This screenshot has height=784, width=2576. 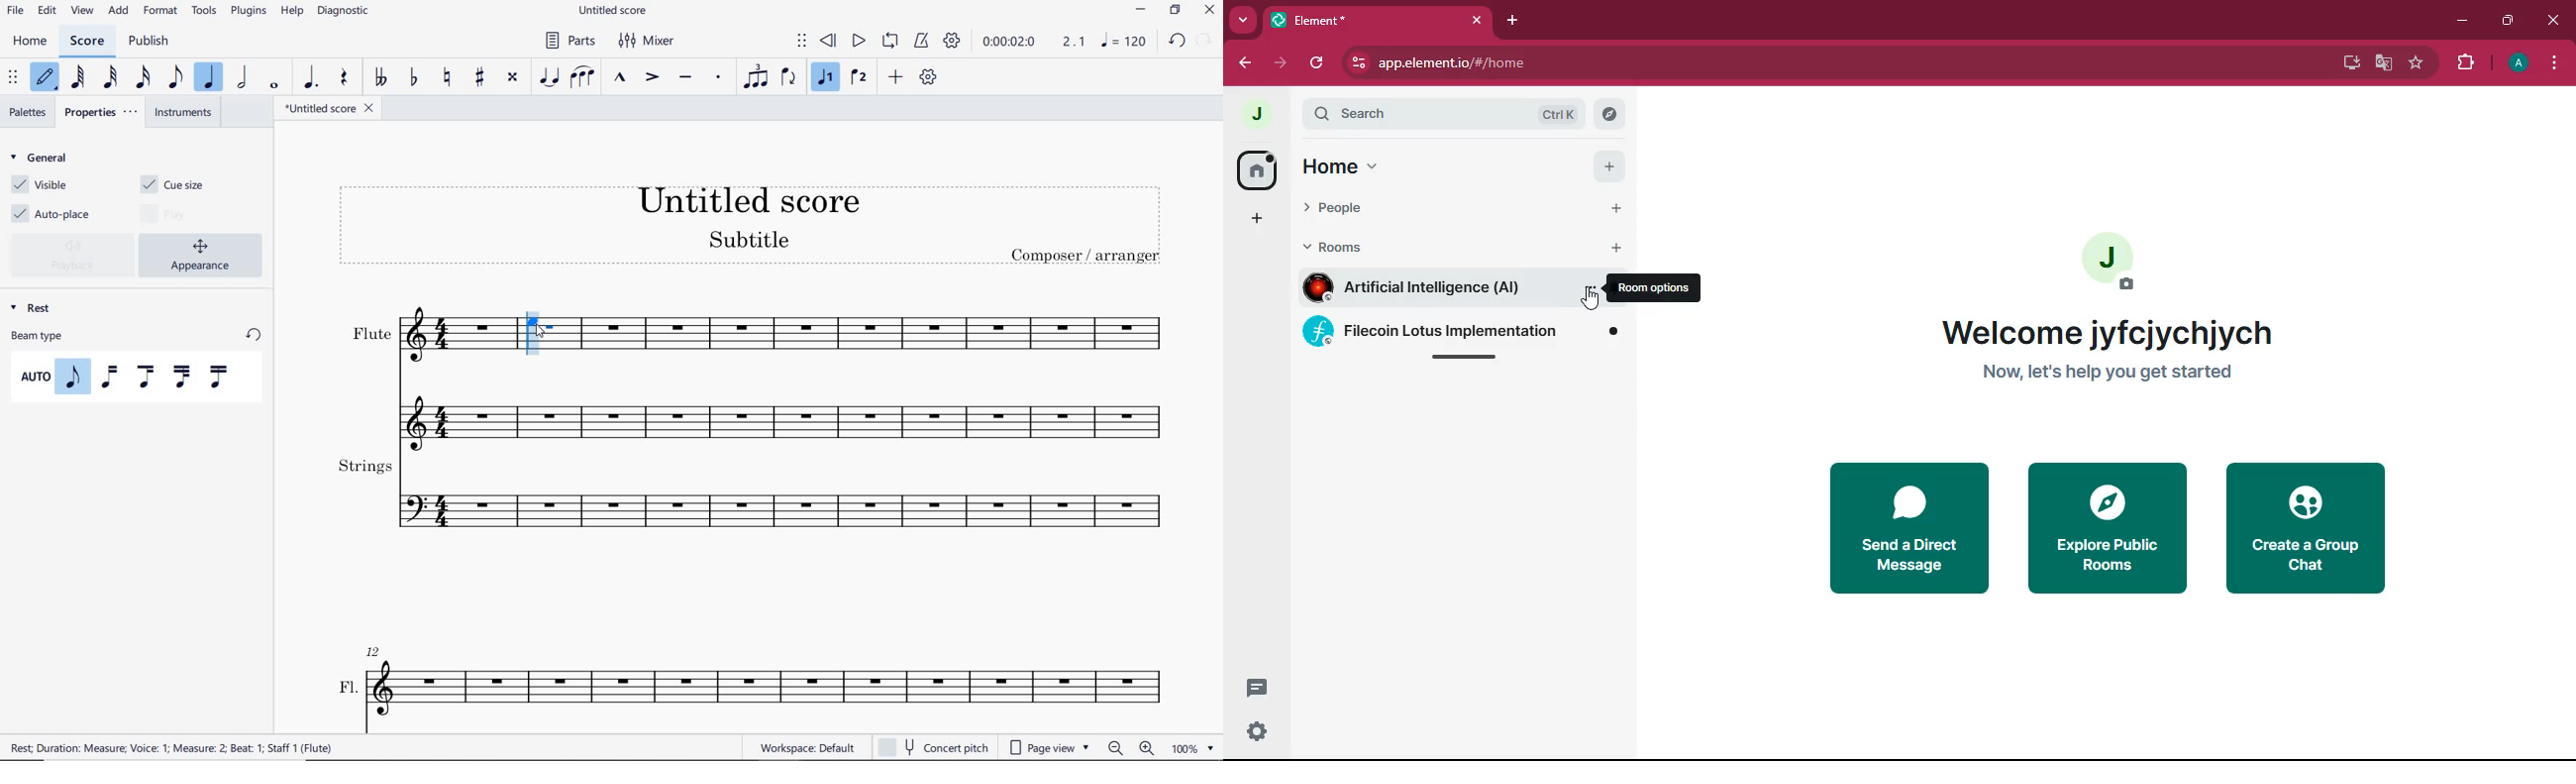 What do you see at coordinates (421, 337) in the screenshot?
I see `flute` at bounding box center [421, 337].